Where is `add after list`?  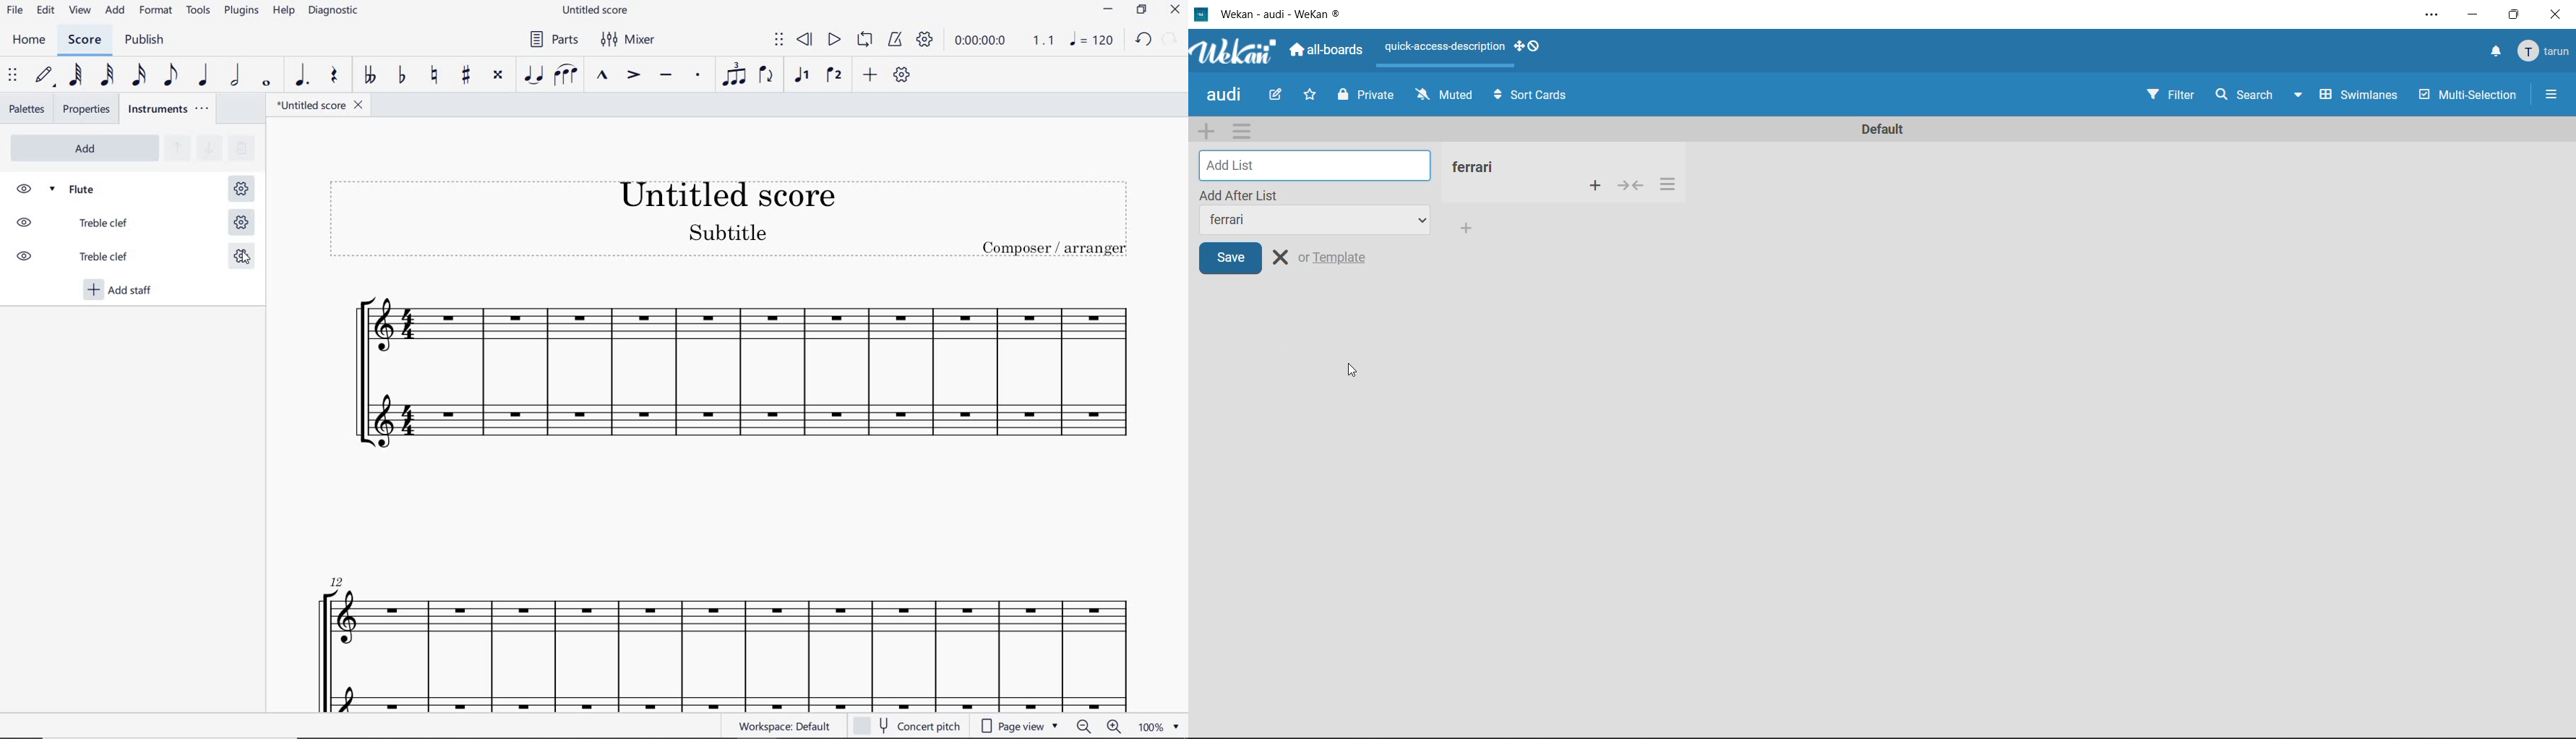 add after list is located at coordinates (1245, 197).